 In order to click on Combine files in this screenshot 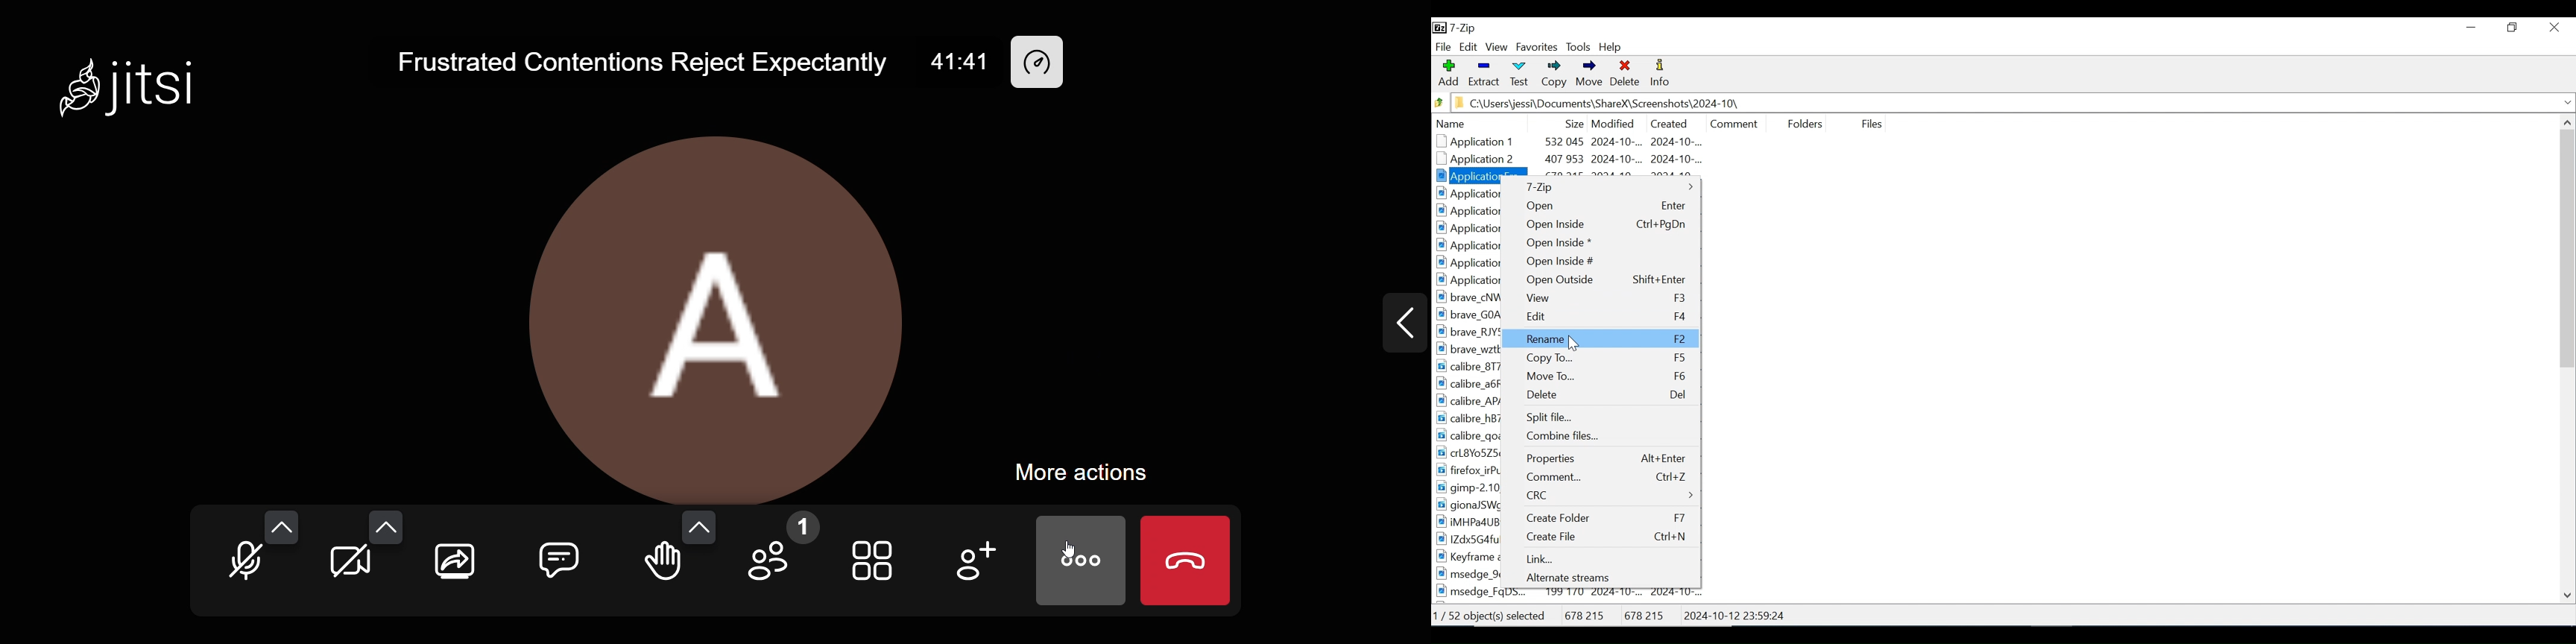, I will do `click(1601, 436)`.